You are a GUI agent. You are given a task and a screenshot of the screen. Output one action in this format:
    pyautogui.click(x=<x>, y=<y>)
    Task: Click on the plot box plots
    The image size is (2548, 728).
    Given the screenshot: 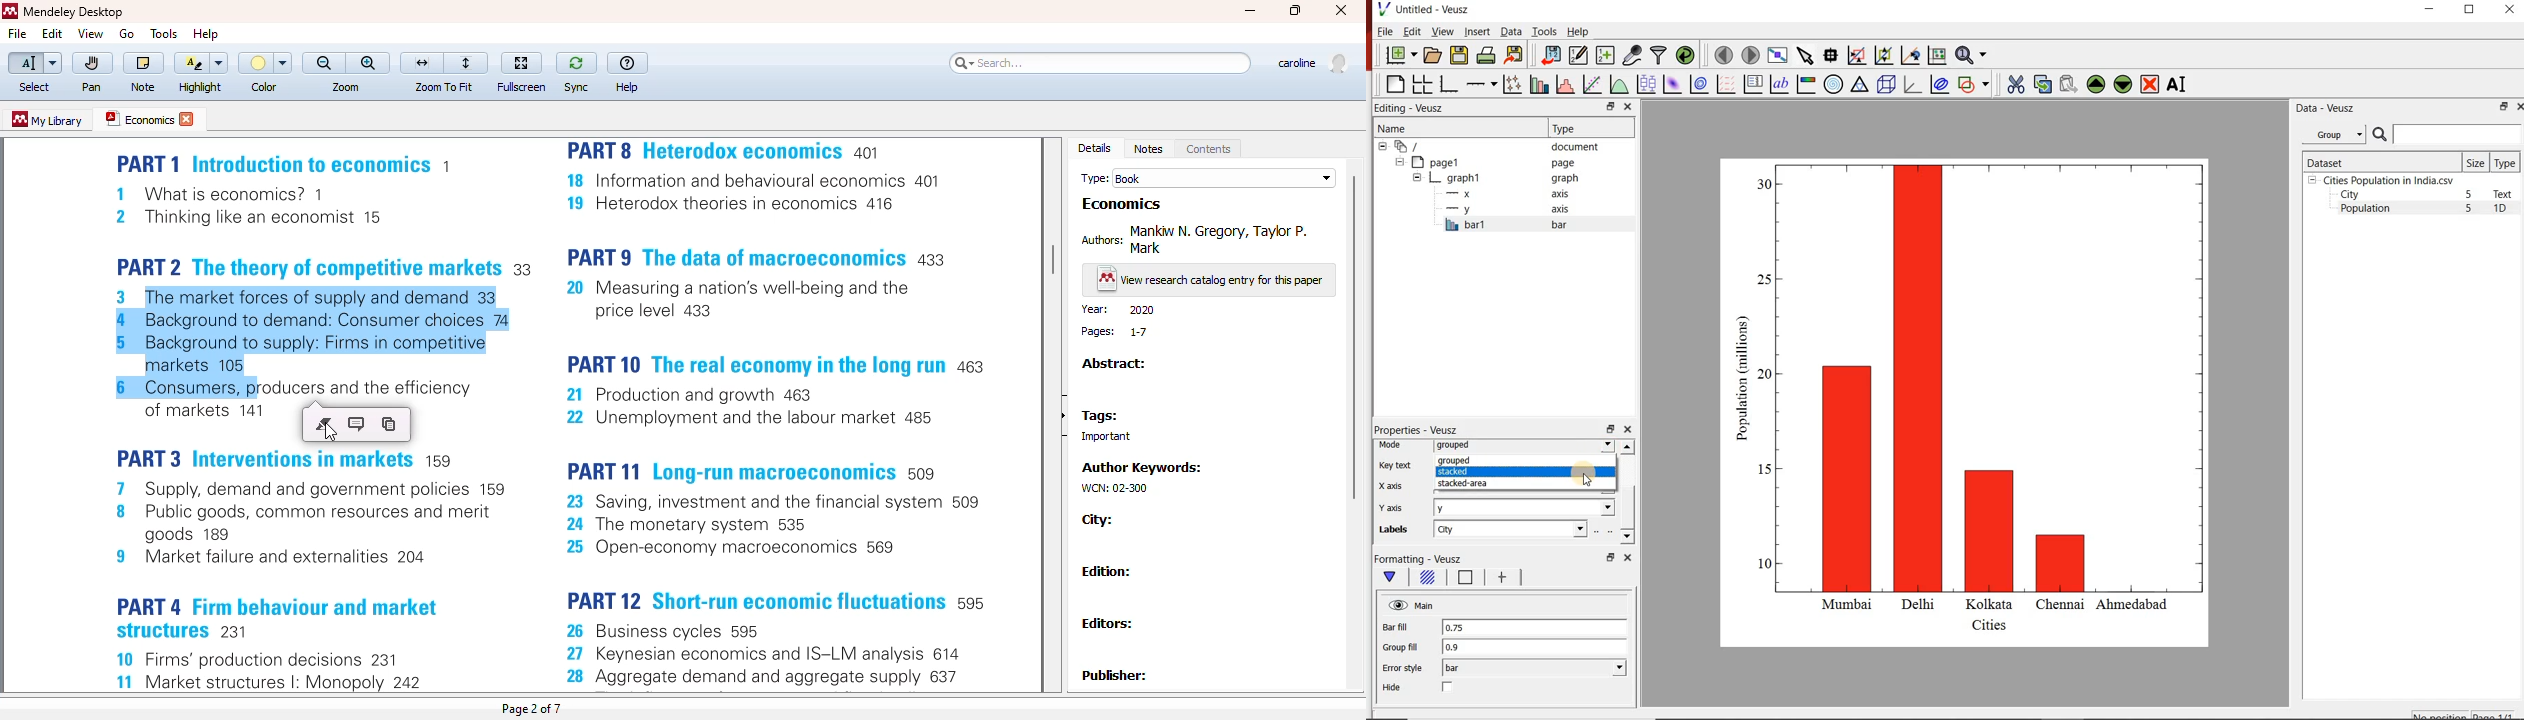 What is the action you would take?
    pyautogui.click(x=1645, y=83)
    